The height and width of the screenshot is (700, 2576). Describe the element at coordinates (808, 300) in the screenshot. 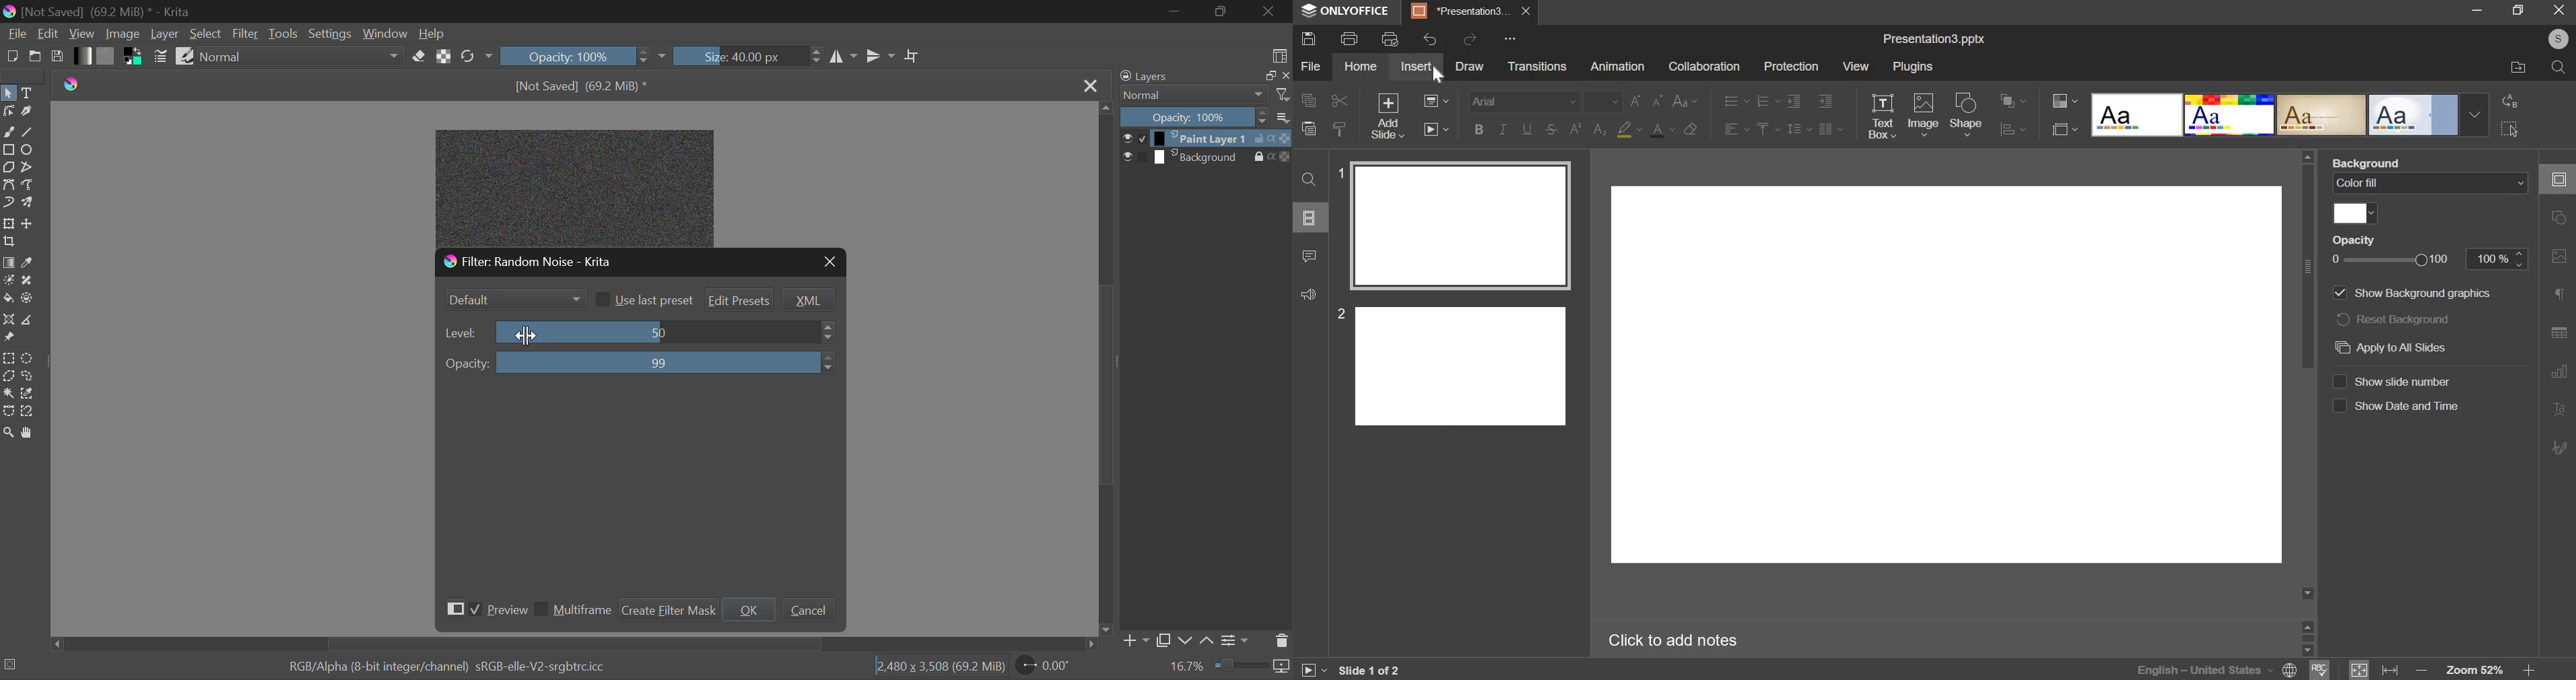

I see `XML` at that location.